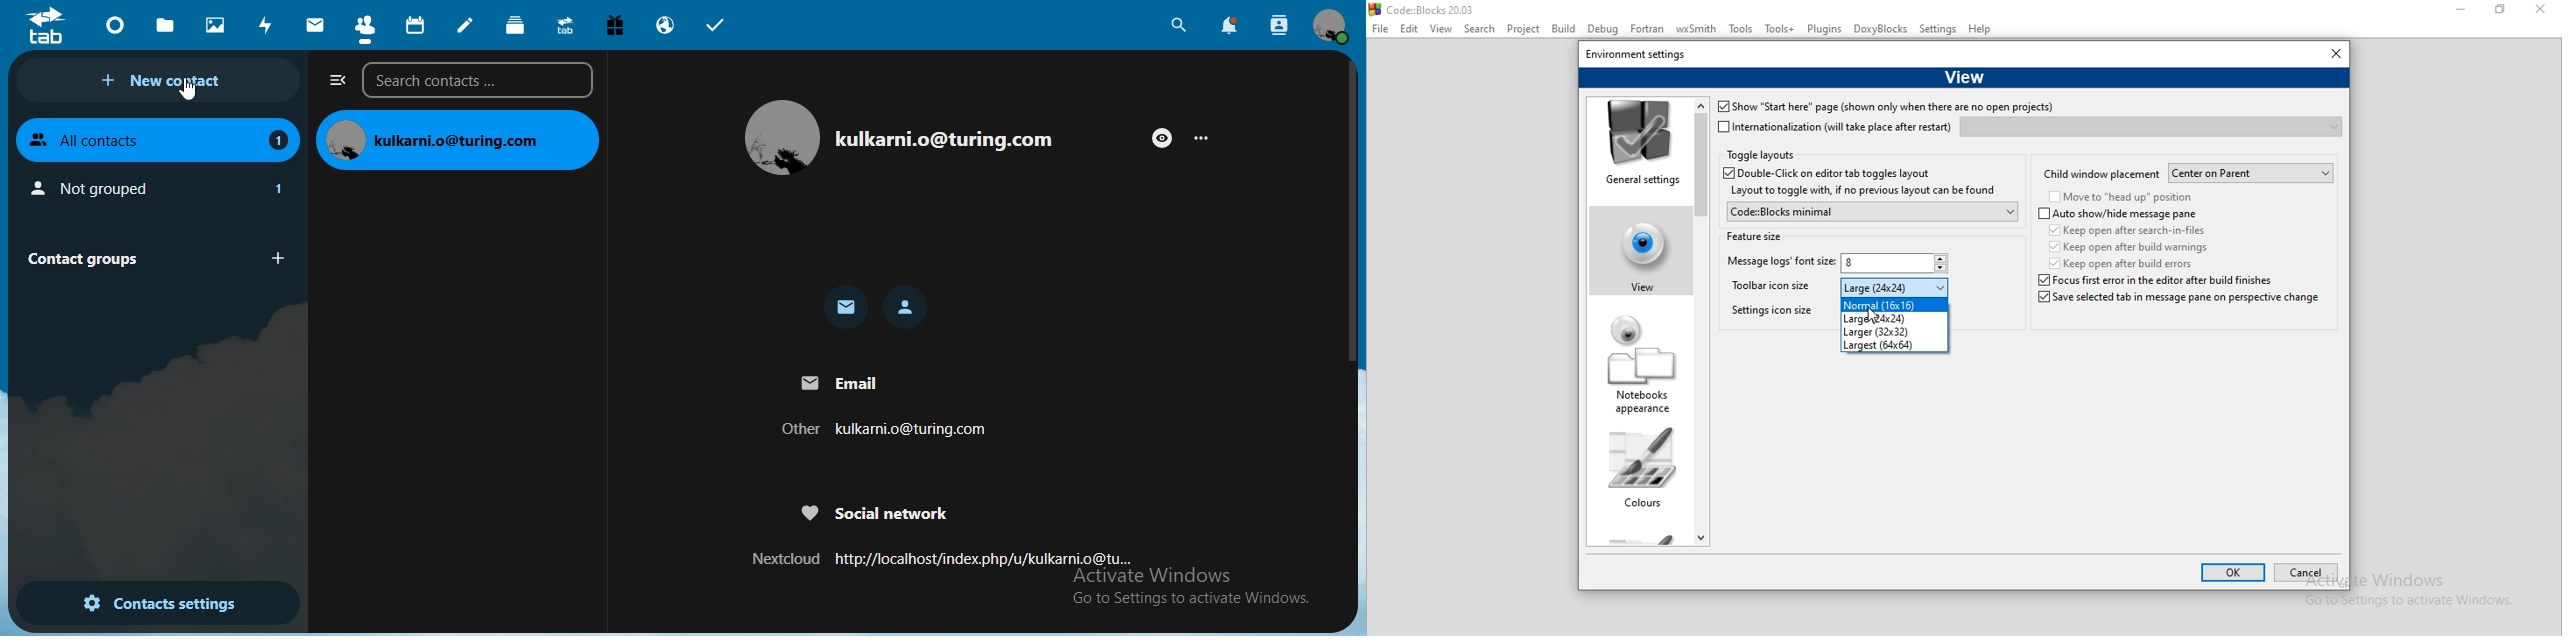 The height and width of the screenshot is (644, 2576). I want to click on  Keep open after build warnings, so click(2126, 246).